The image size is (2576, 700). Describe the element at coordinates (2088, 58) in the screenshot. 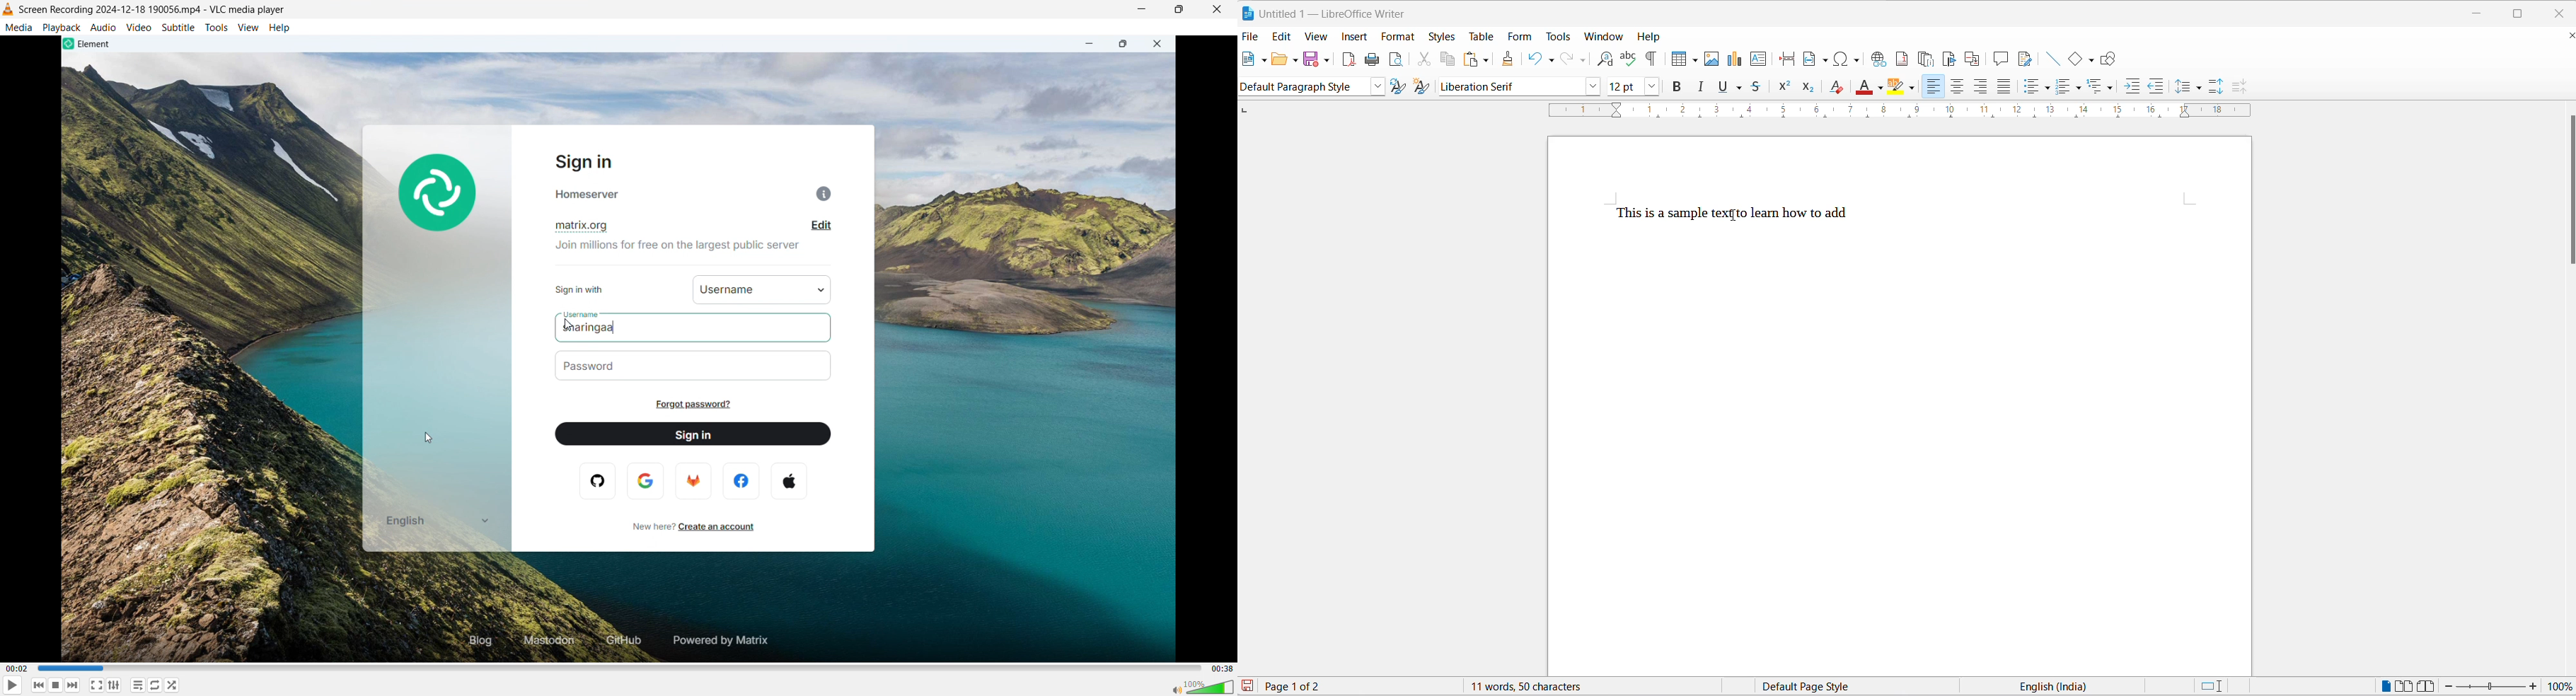

I see `basic shapes options` at that location.